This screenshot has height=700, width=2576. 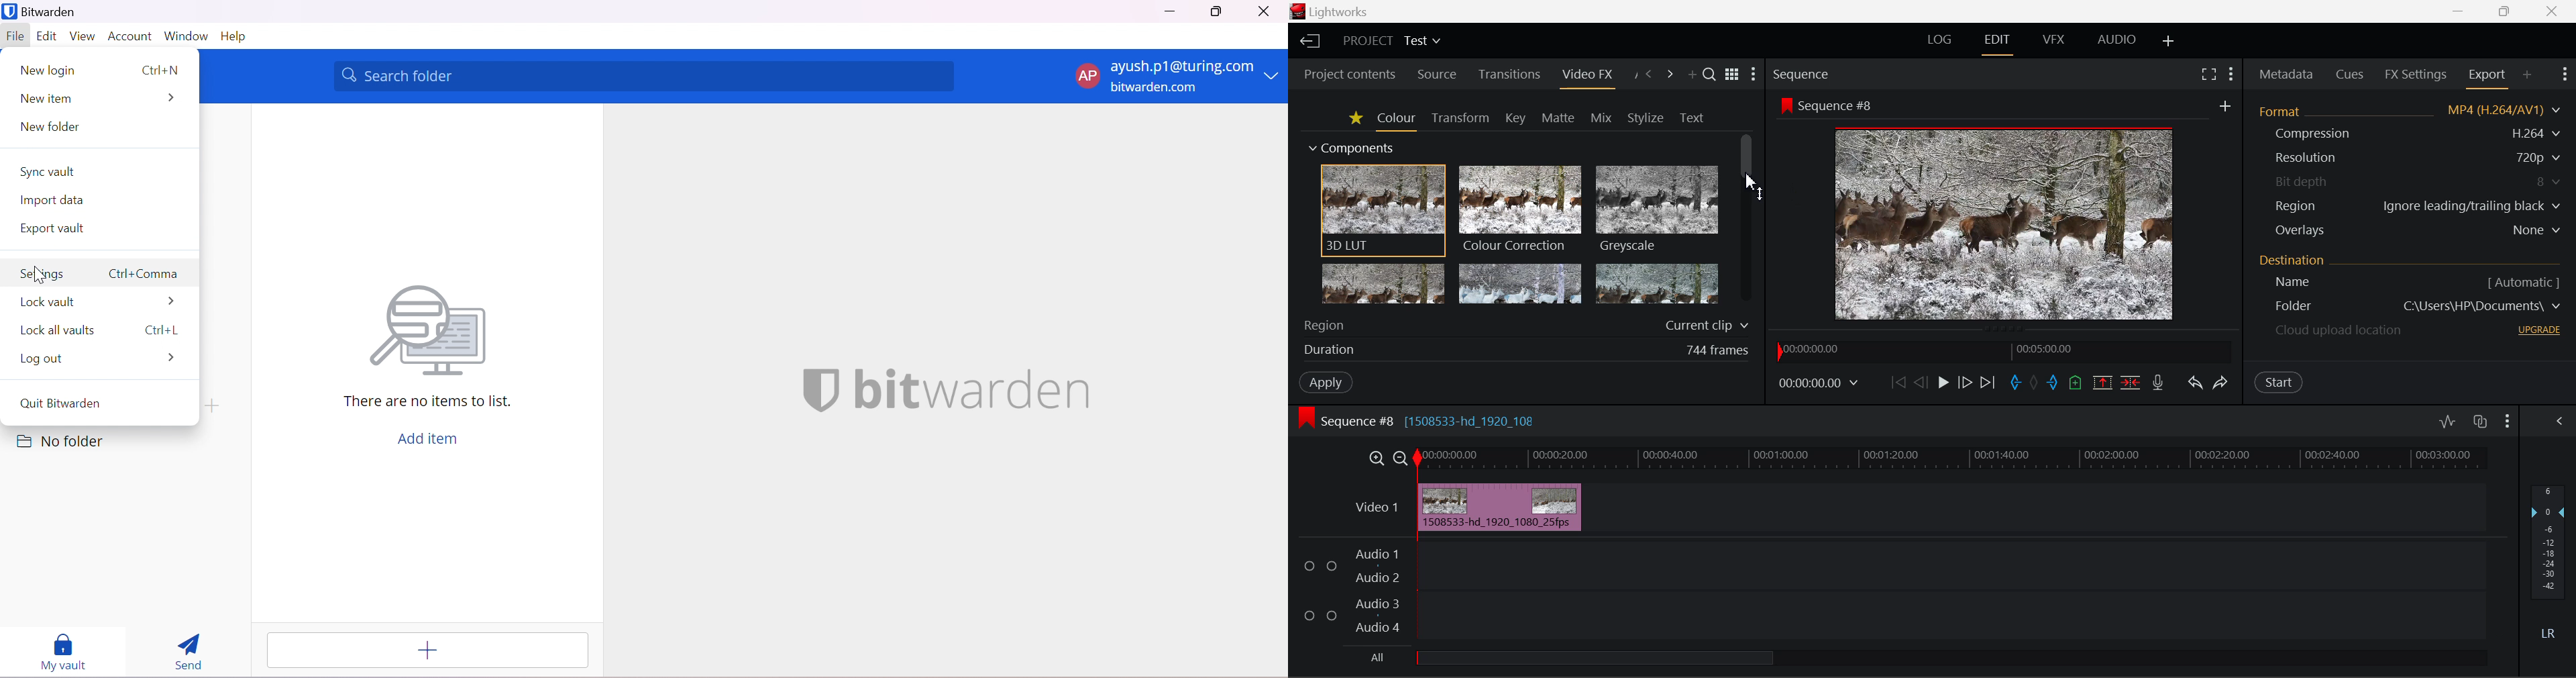 What do you see at coordinates (1342, 12) in the screenshot?
I see `Lightworks` at bounding box center [1342, 12].